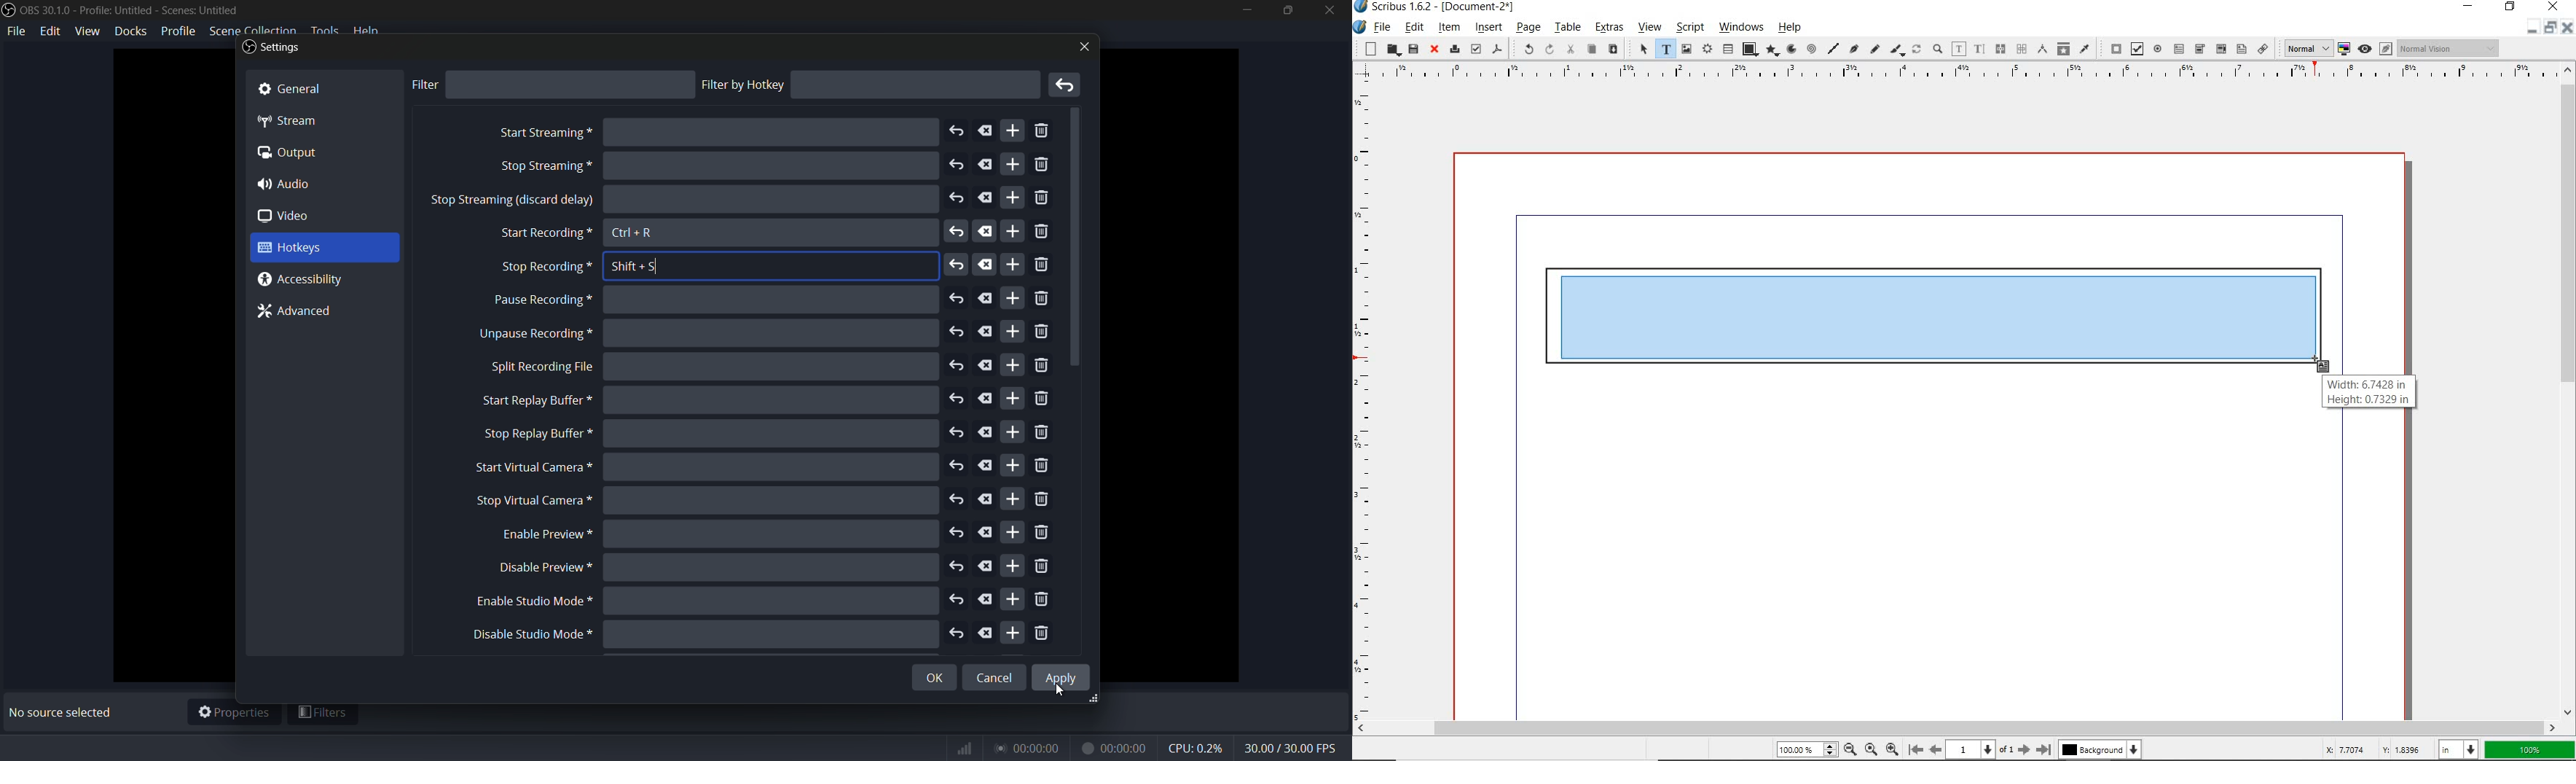  Describe the element at coordinates (1330, 10) in the screenshot. I see `close app` at that location.